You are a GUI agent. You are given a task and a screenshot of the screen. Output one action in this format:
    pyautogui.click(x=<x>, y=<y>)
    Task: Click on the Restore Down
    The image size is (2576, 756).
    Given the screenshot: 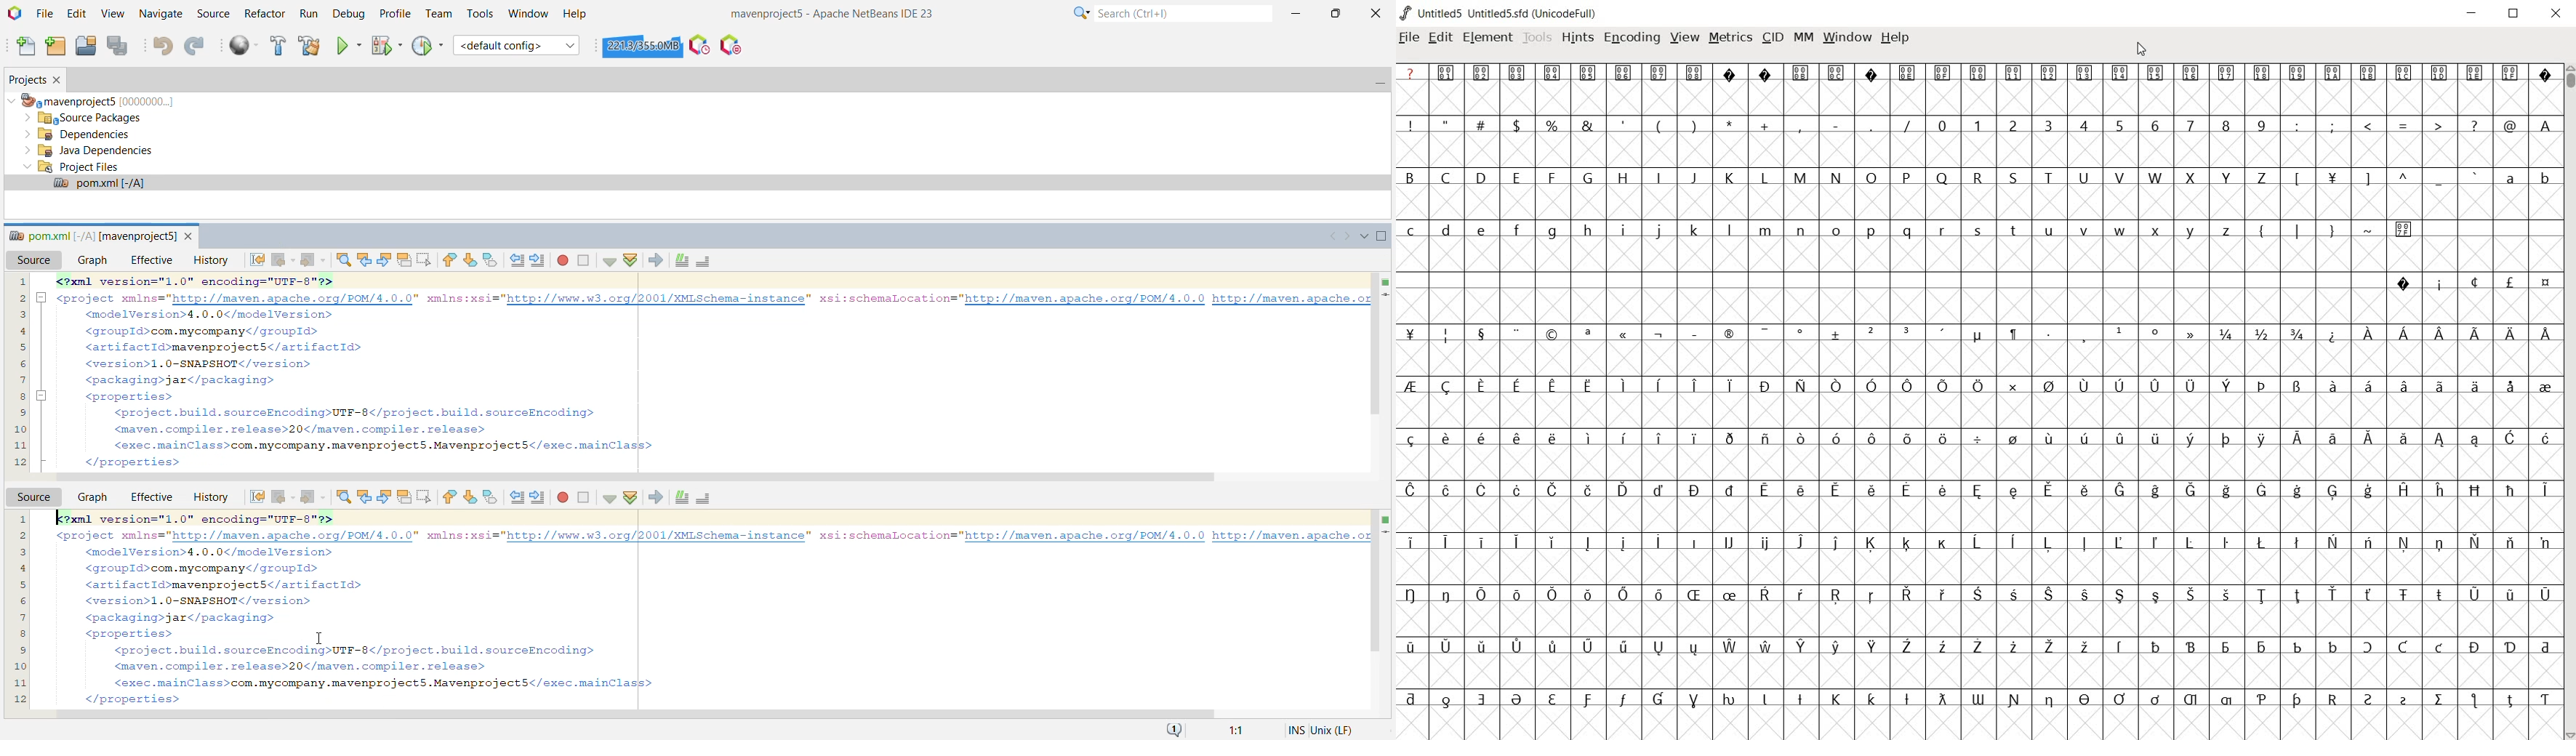 What is the action you would take?
    pyautogui.click(x=1335, y=12)
    